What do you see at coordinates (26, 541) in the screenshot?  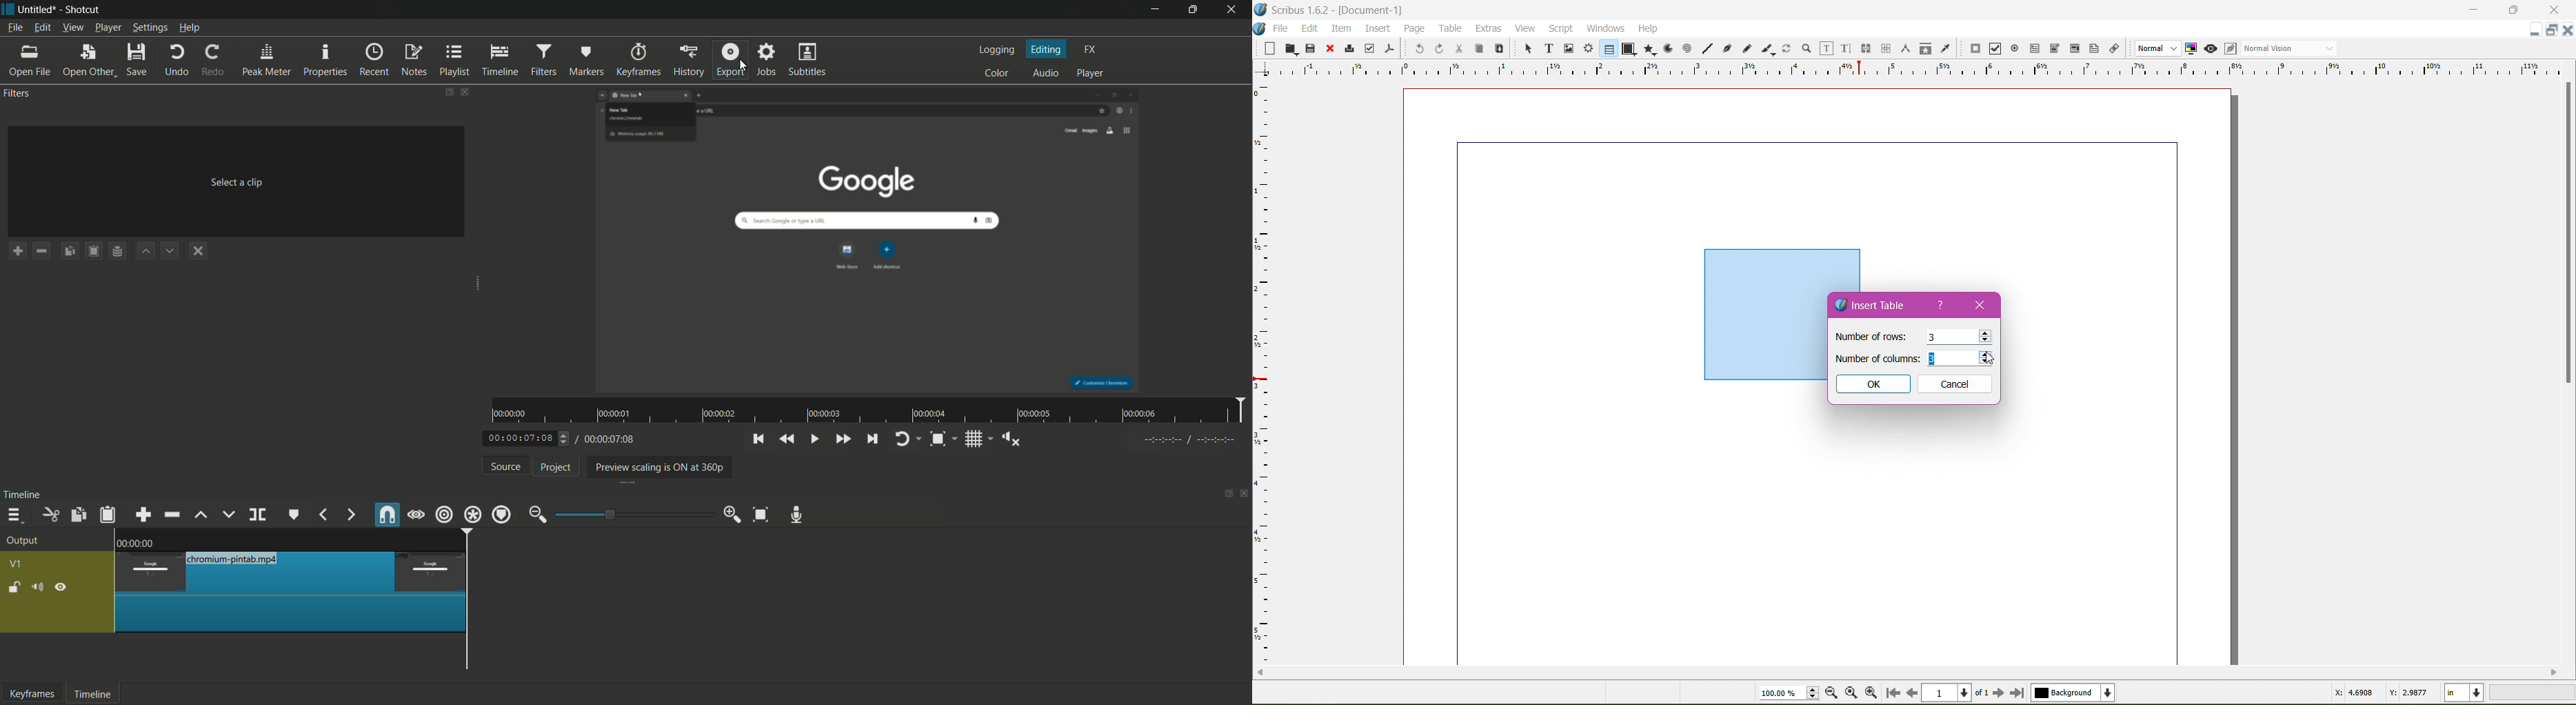 I see `output` at bounding box center [26, 541].